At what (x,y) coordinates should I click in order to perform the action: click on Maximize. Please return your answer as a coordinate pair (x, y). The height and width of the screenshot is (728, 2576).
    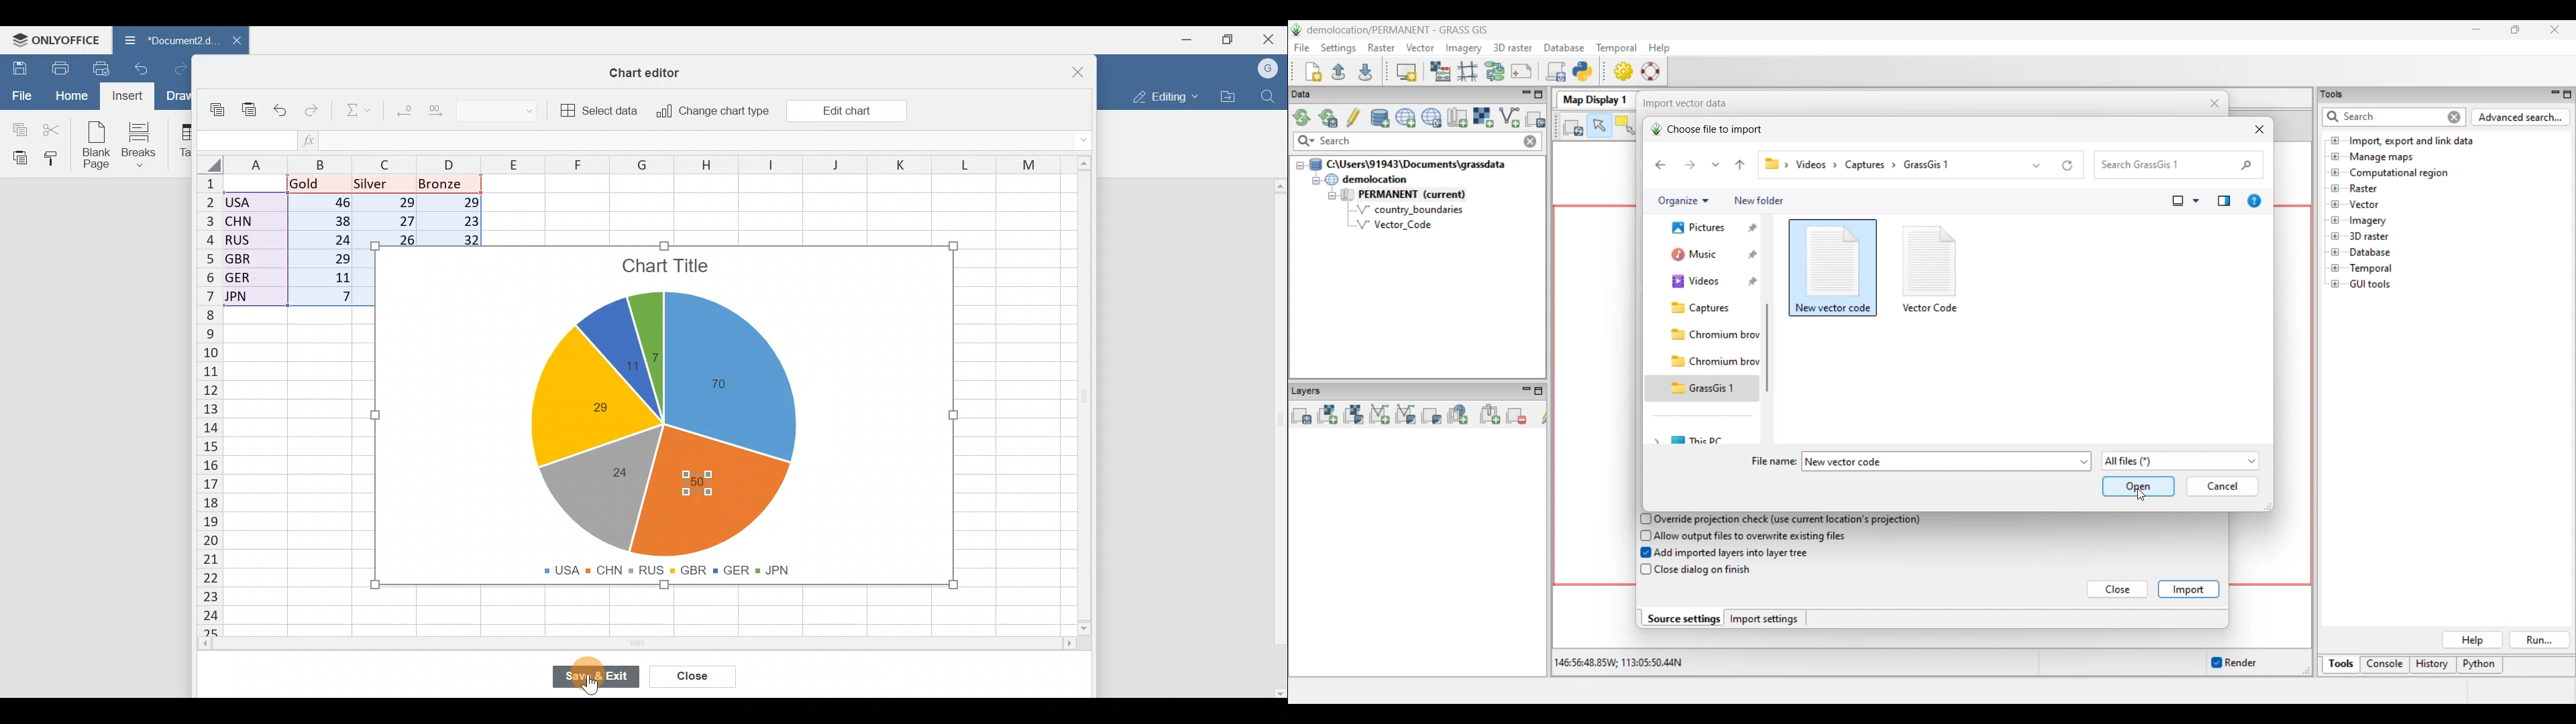
    Looking at the image, I should click on (1233, 38).